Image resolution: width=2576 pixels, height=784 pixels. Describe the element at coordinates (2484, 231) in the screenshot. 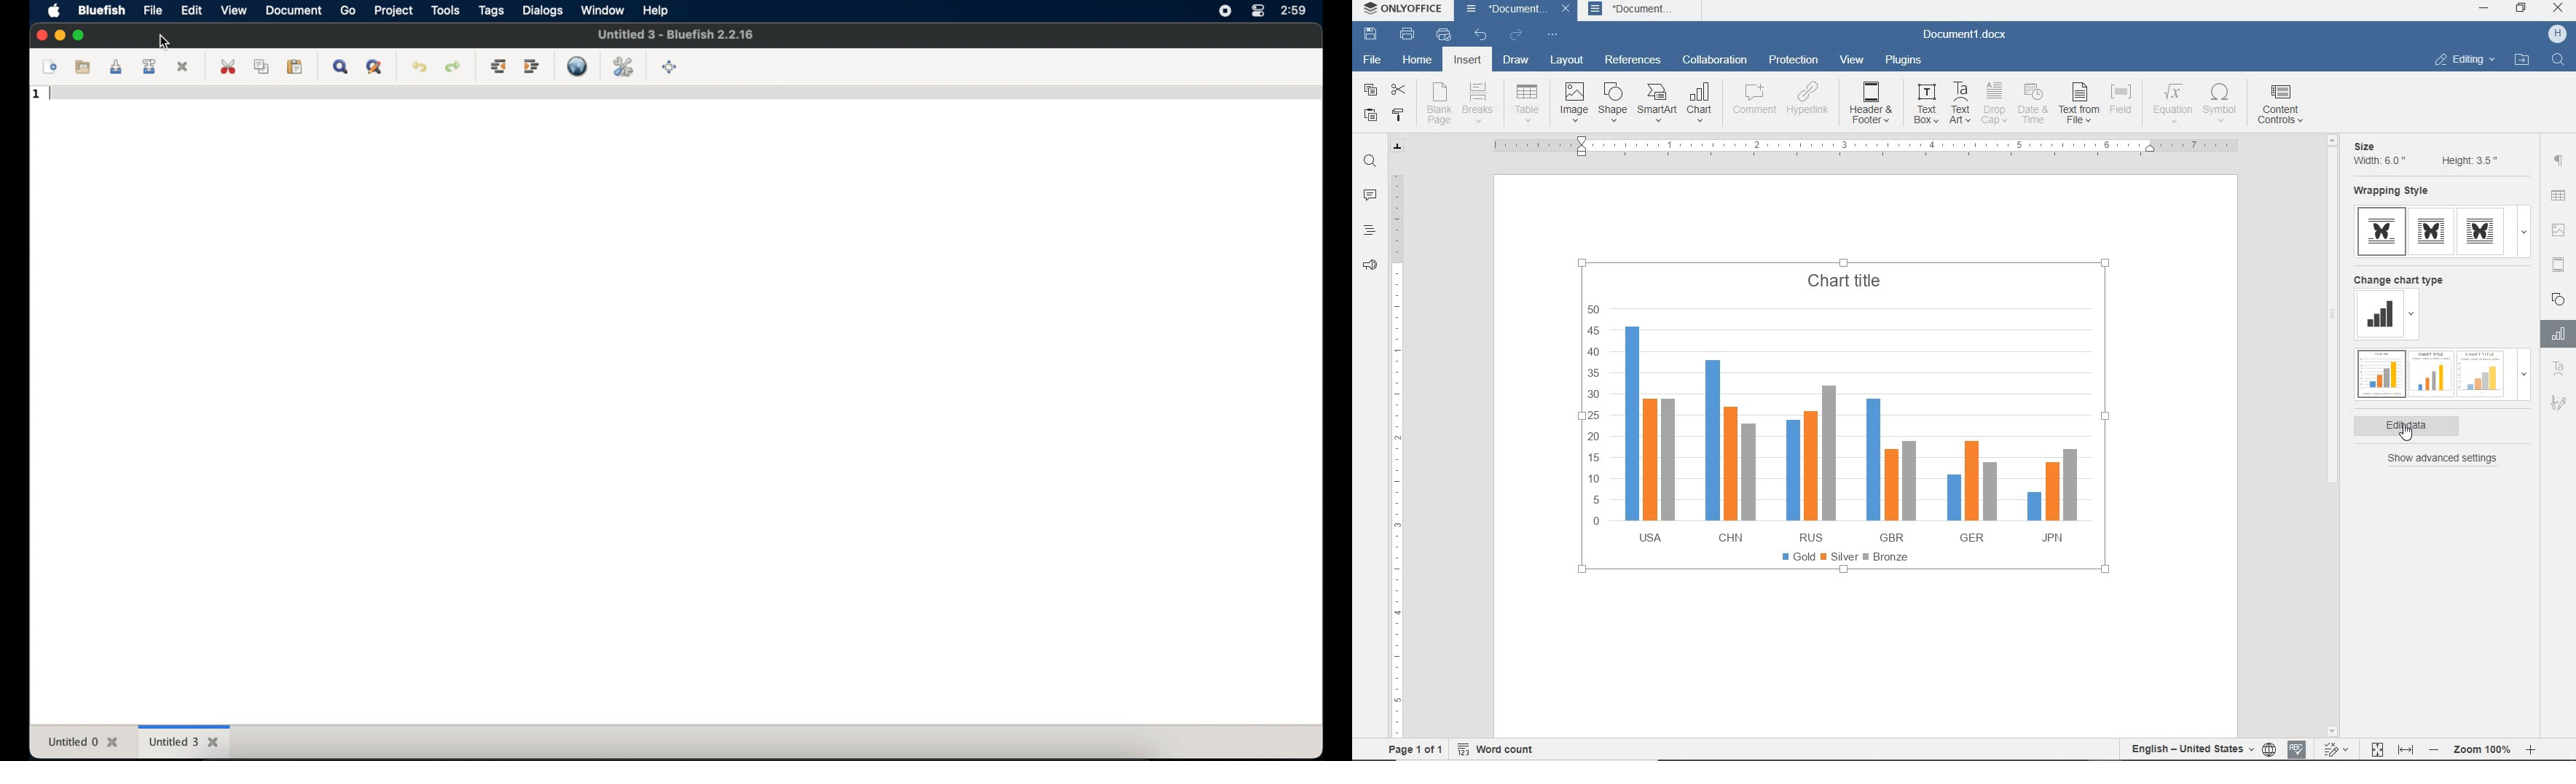

I see `type 3` at that location.